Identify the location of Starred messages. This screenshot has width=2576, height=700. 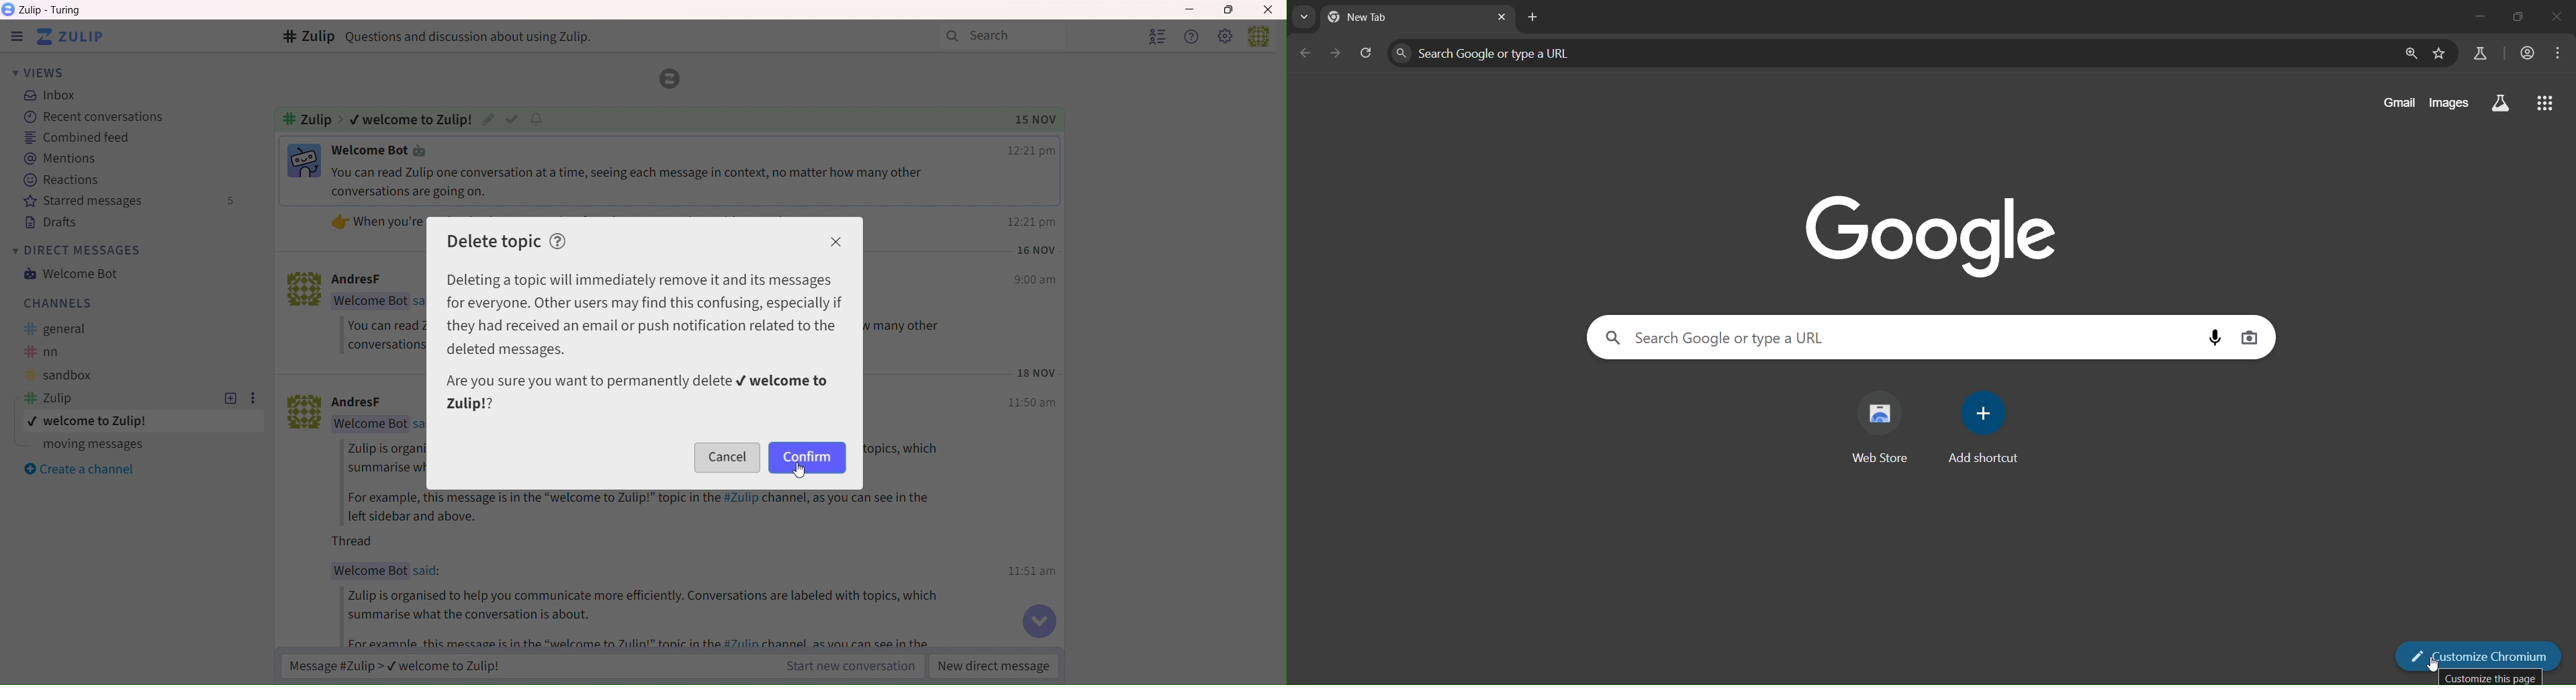
(125, 200).